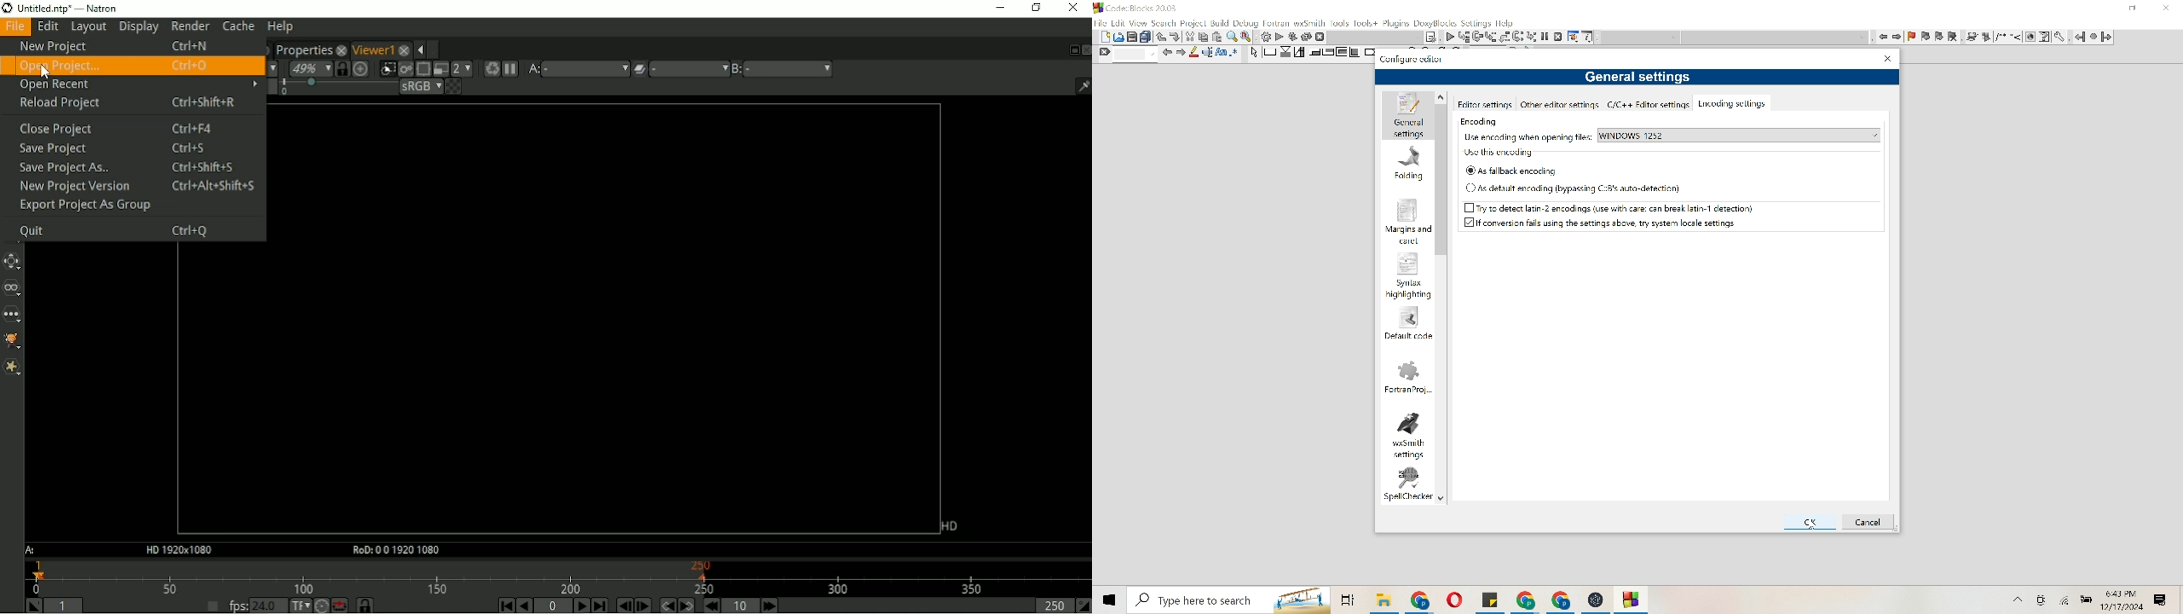 This screenshot has height=616, width=2184. What do you see at coordinates (1408, 275) in the screenshot?
I see `Syntax highlighting` at bounding box center [1408, 275].